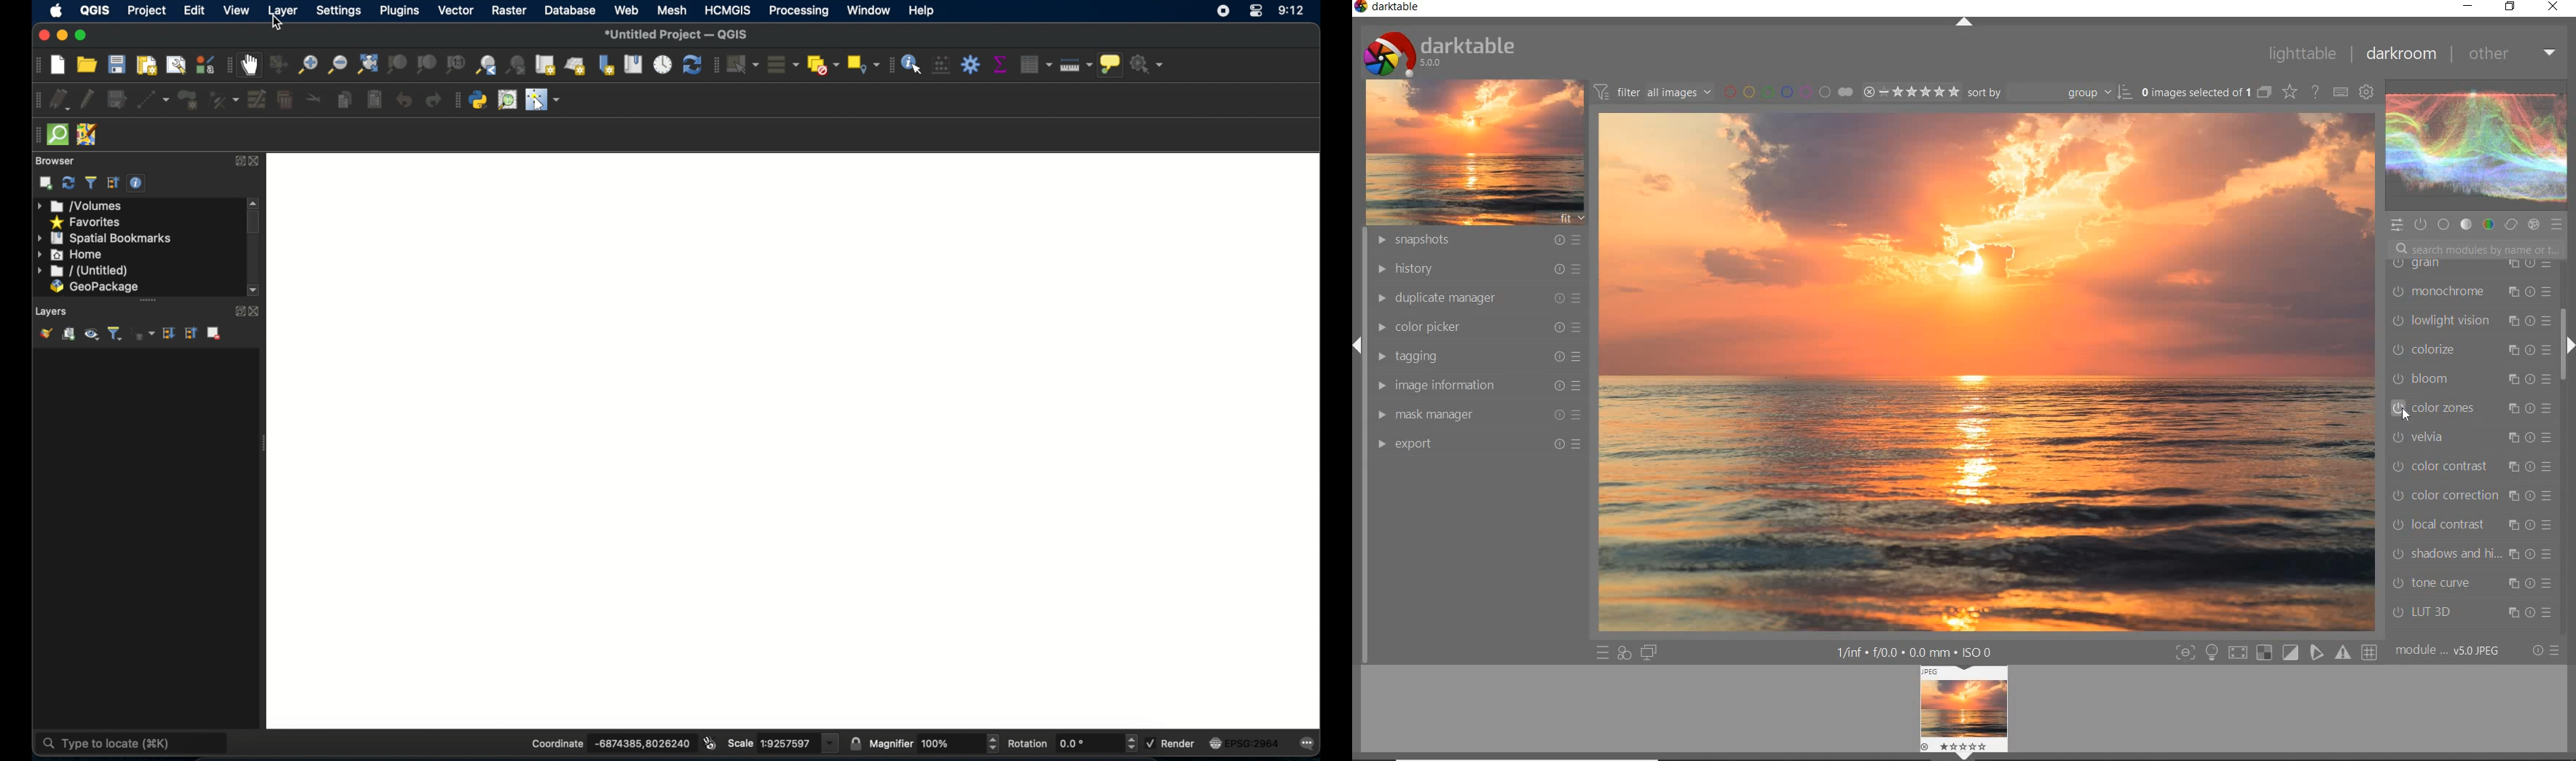  Describe the element at coordinates (2477, 249) in the screenshot. I see `SEARCH MODULES` at that location.